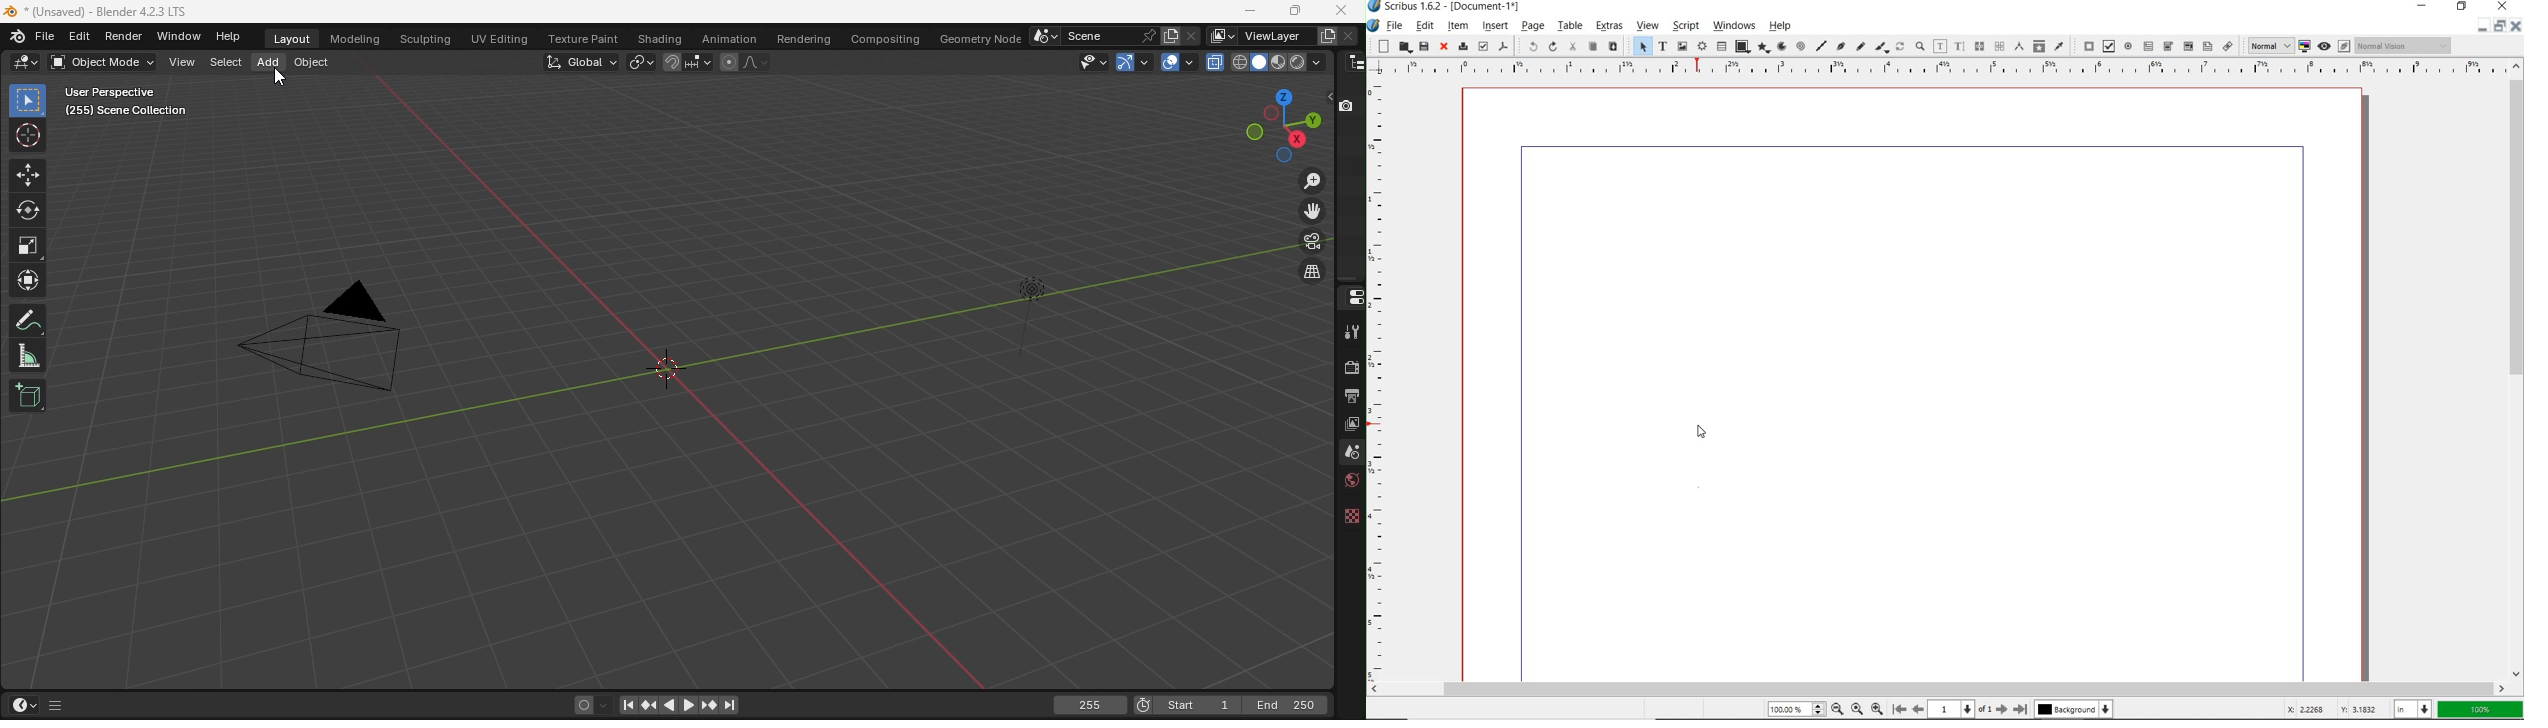  Describe the element at coordinates (1735, 26) in the screenshot. I see `windows` at that location.